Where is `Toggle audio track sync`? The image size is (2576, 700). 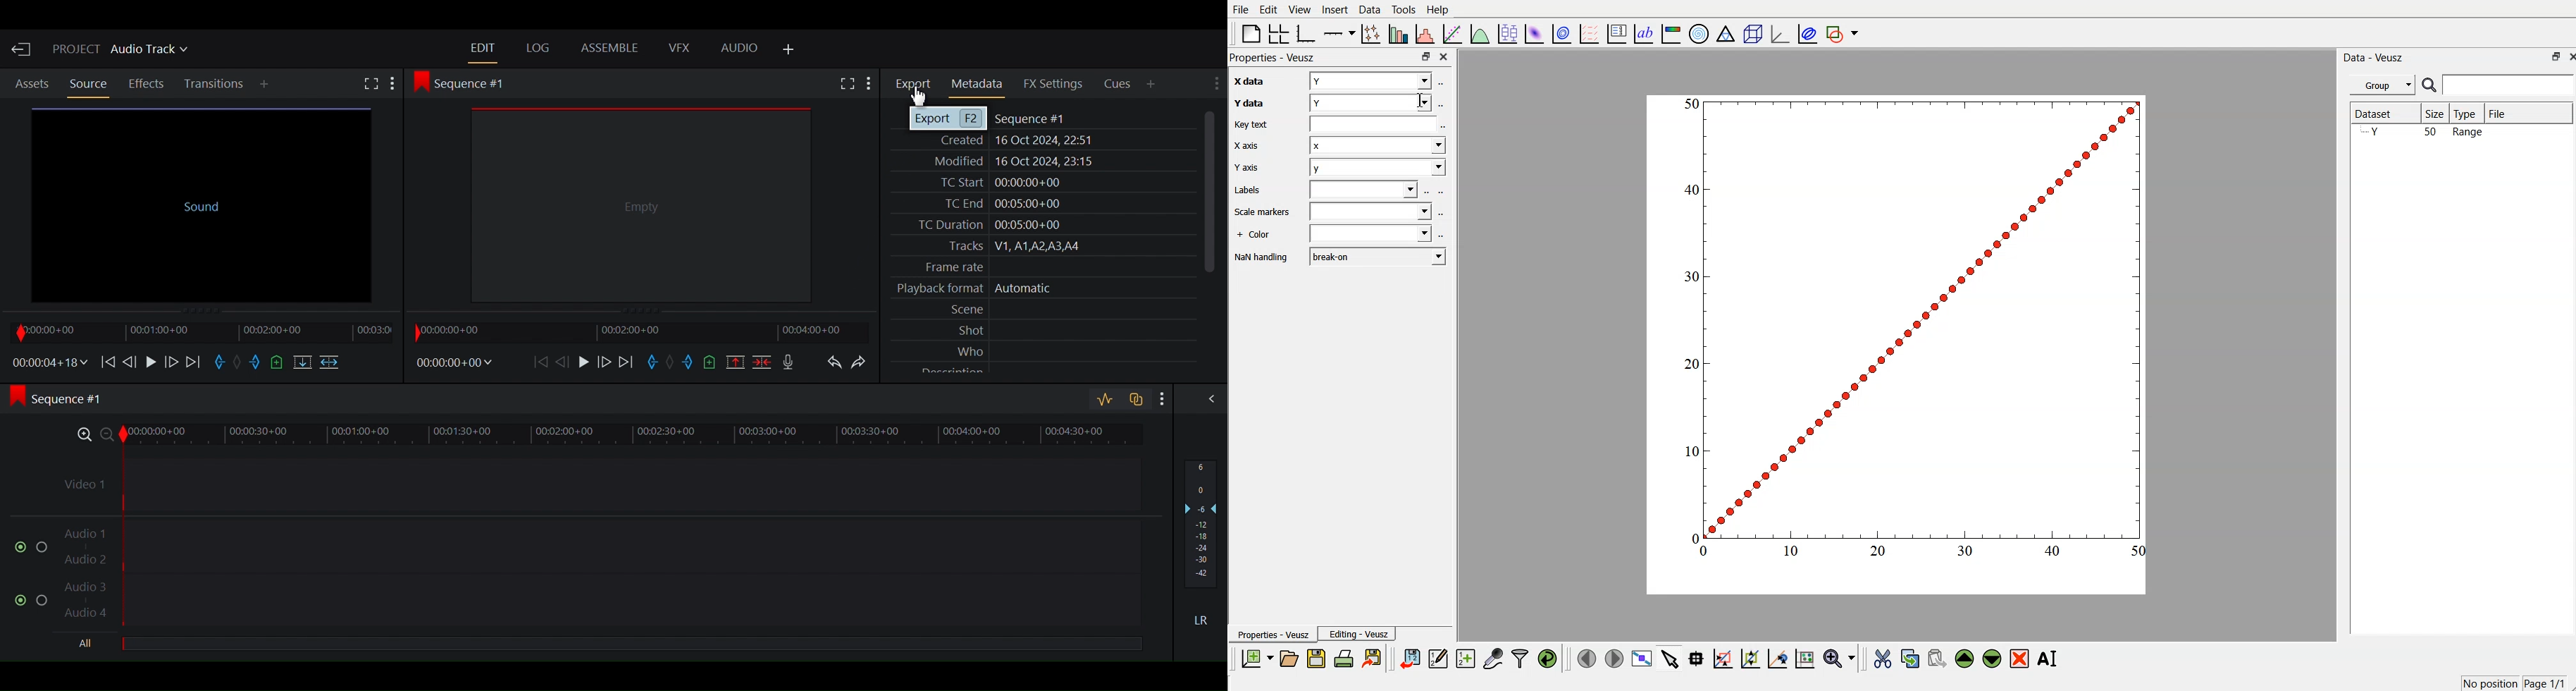
Toggle audio track sync is located at coordinates (1134, 398).